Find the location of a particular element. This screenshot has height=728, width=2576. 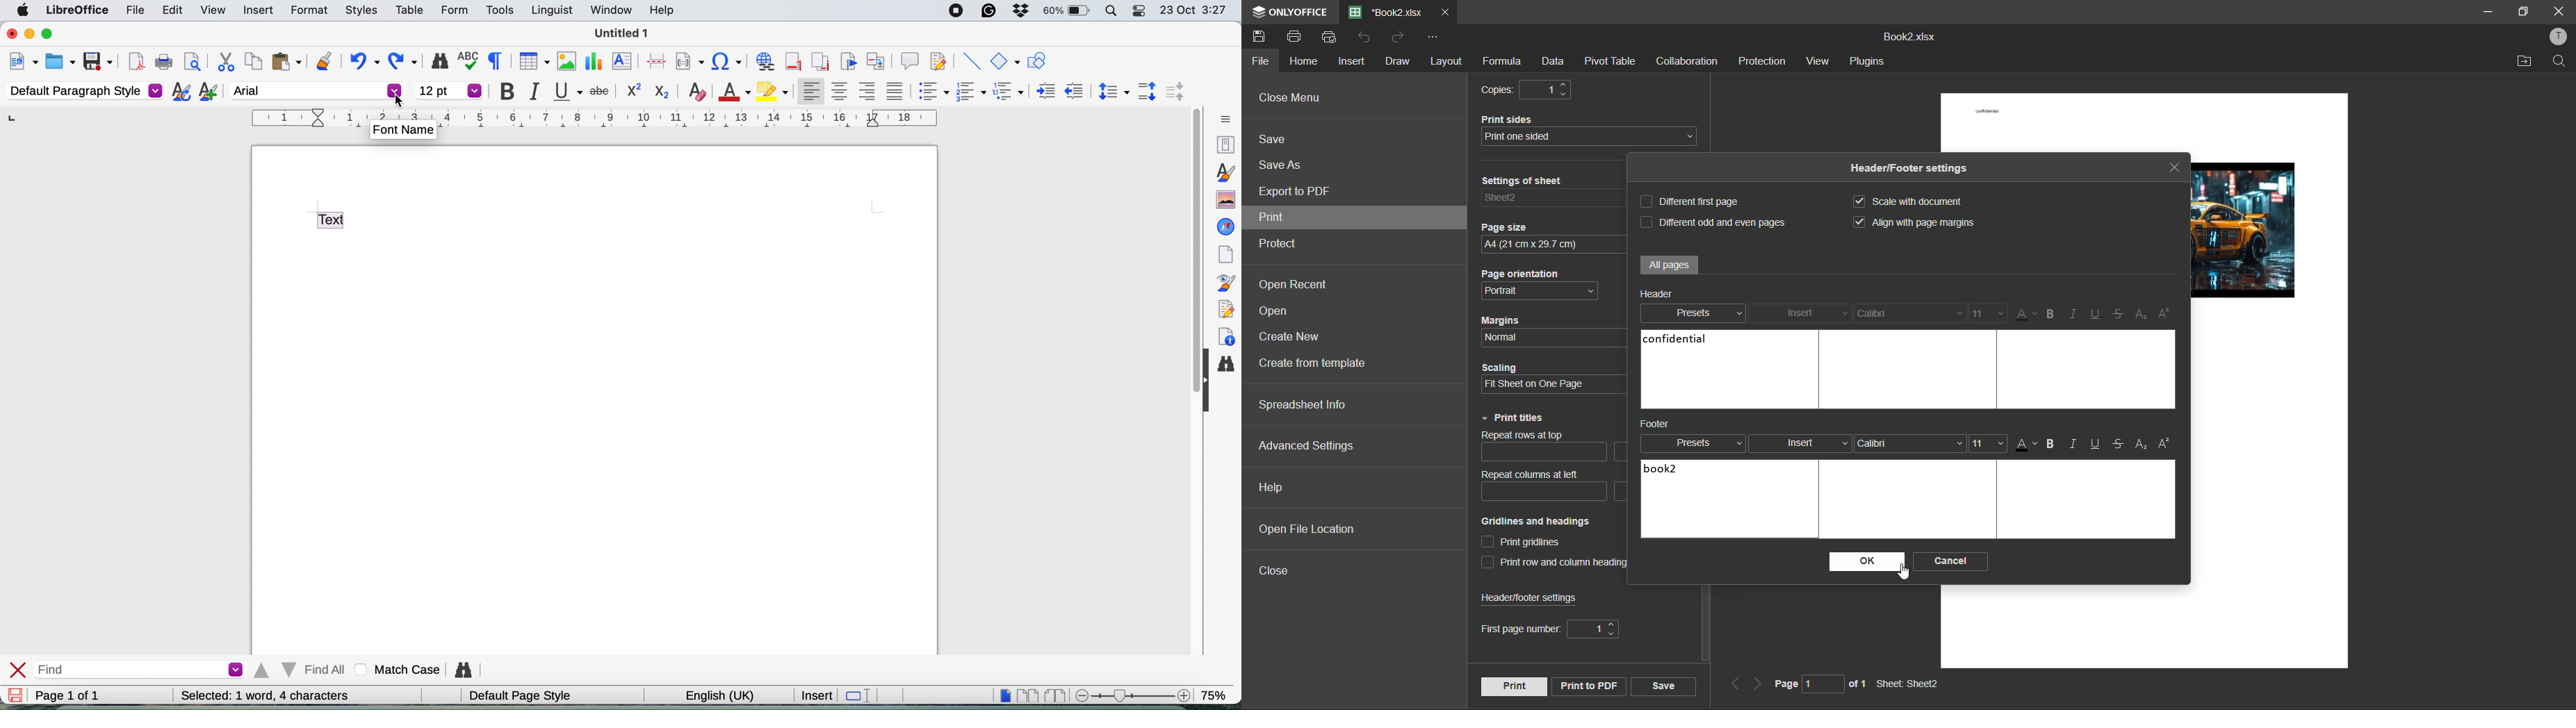

print row and  column heading is located at coordinates (1553, 563).